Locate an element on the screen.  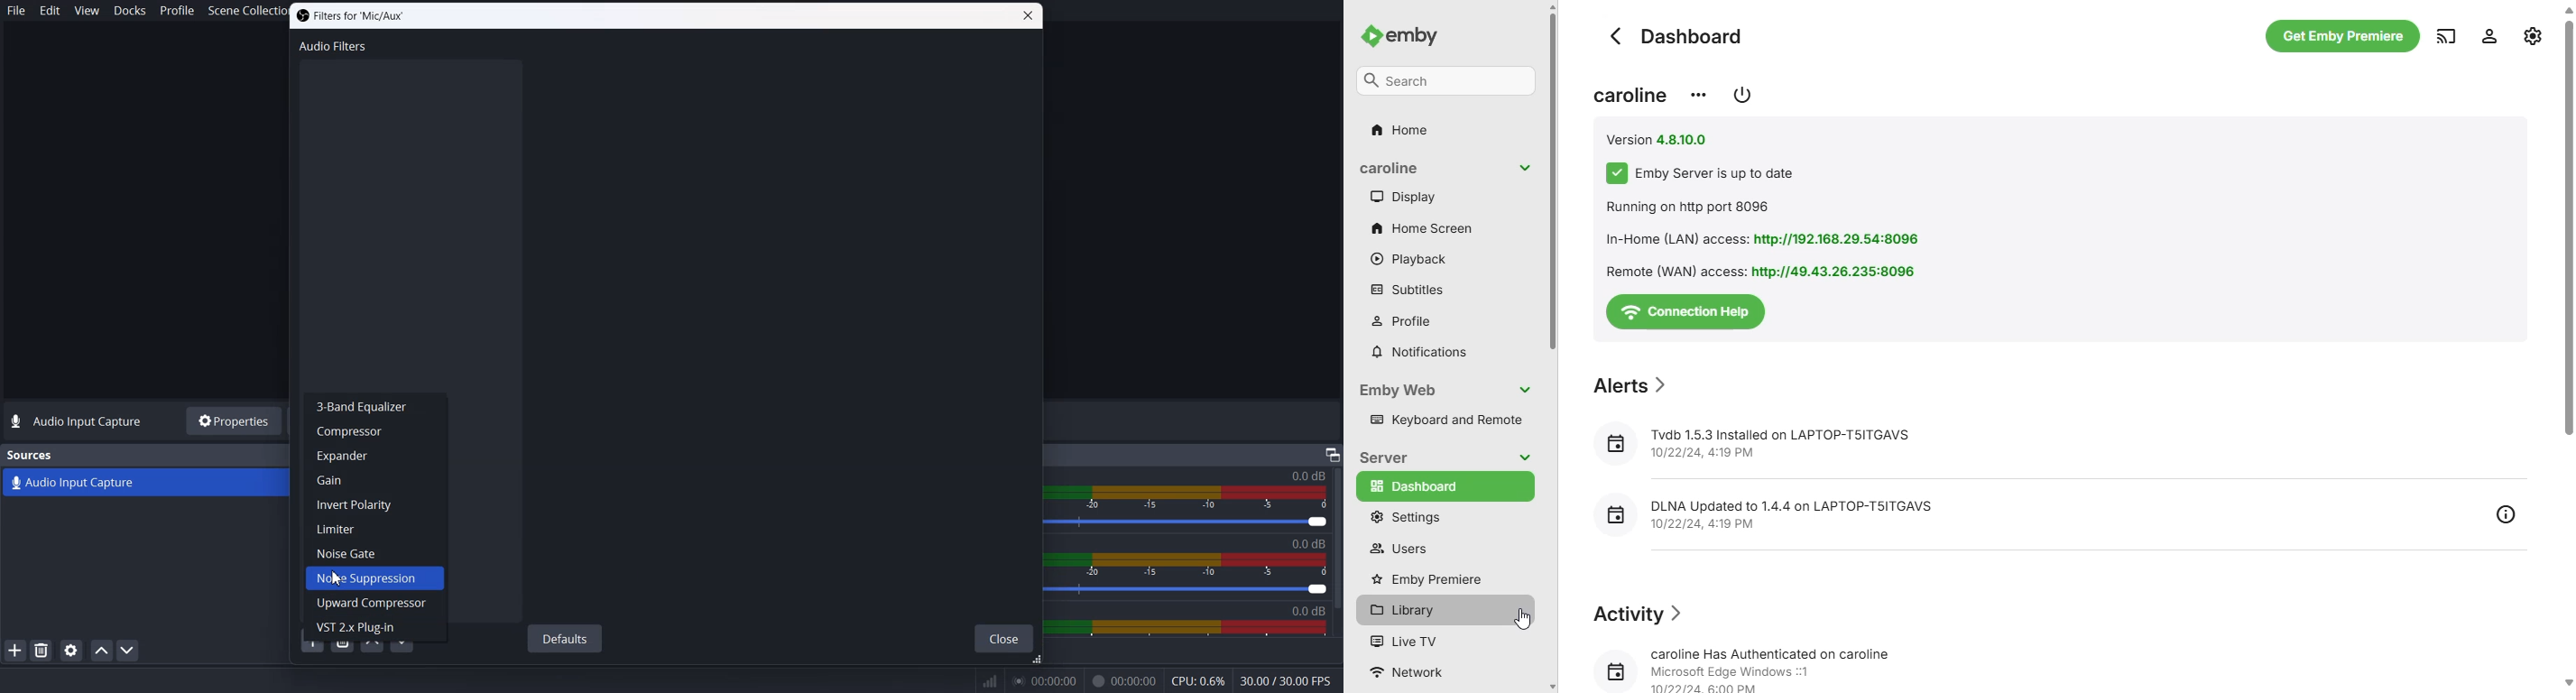
connection help is located at coordinates (1685, 311).